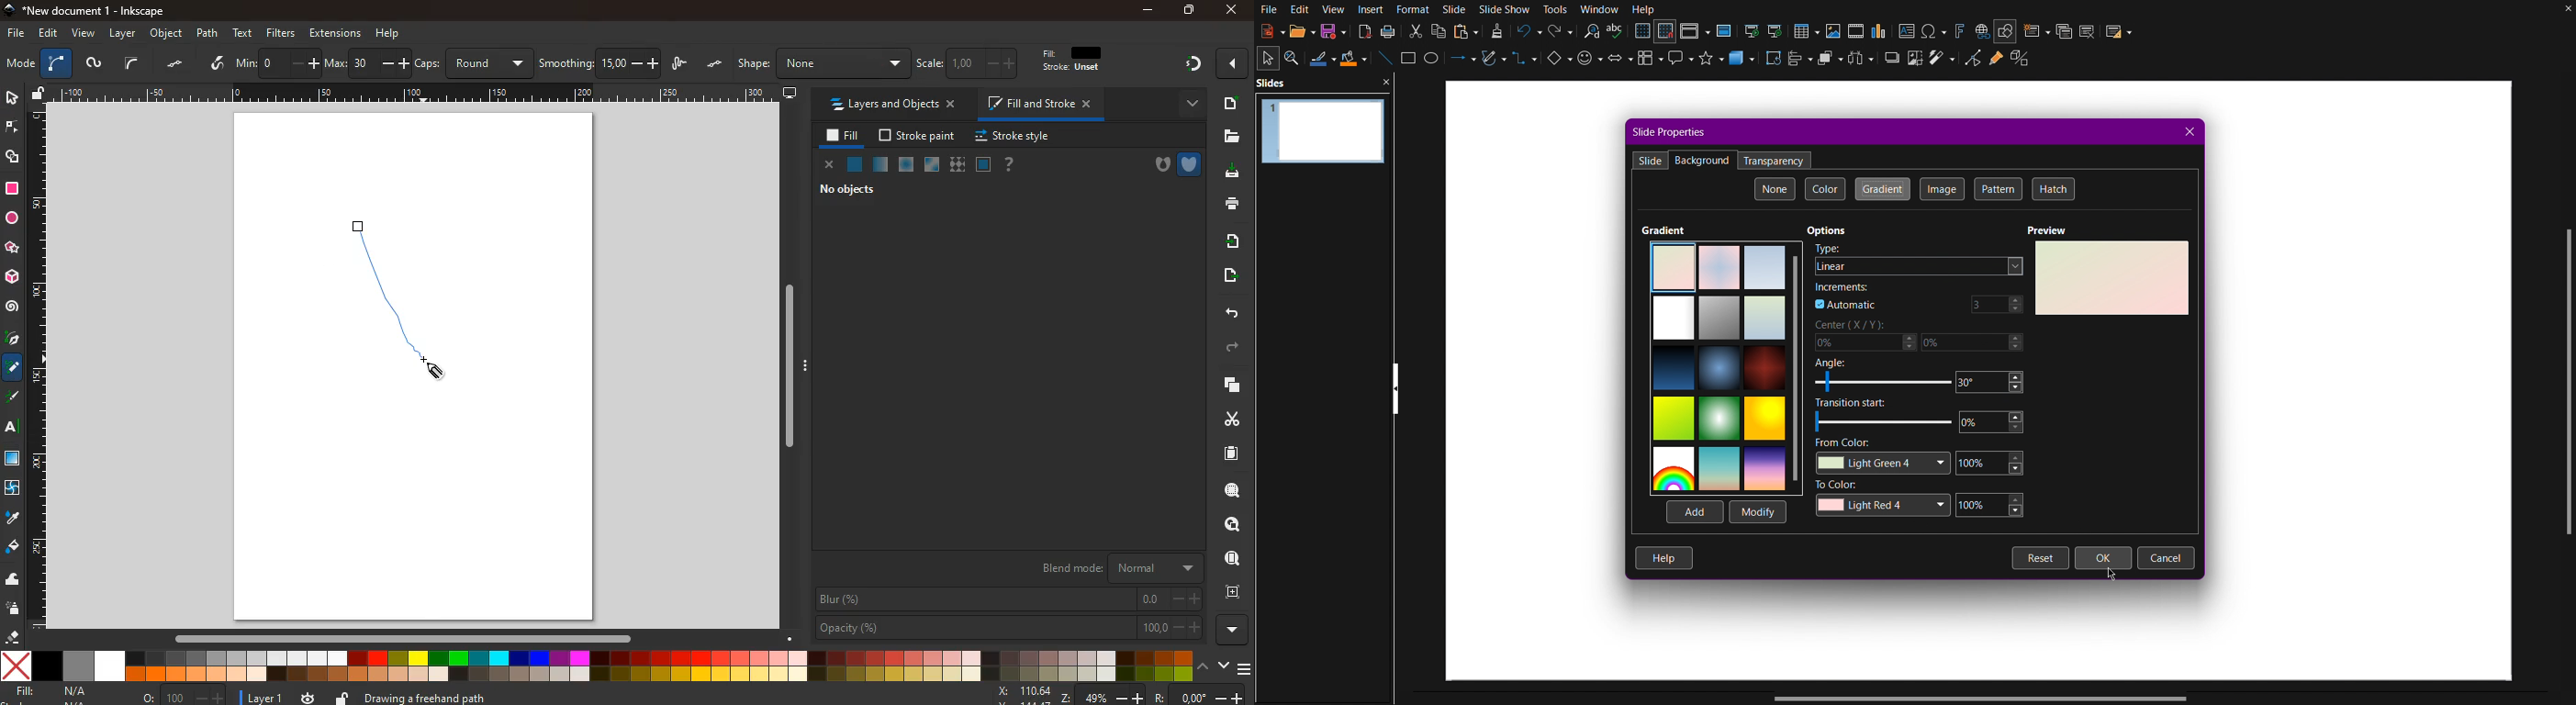  What do you see at coordinates (1417, 9) in the screenshot?
I see `Format` at bounding box center [1417, 9].